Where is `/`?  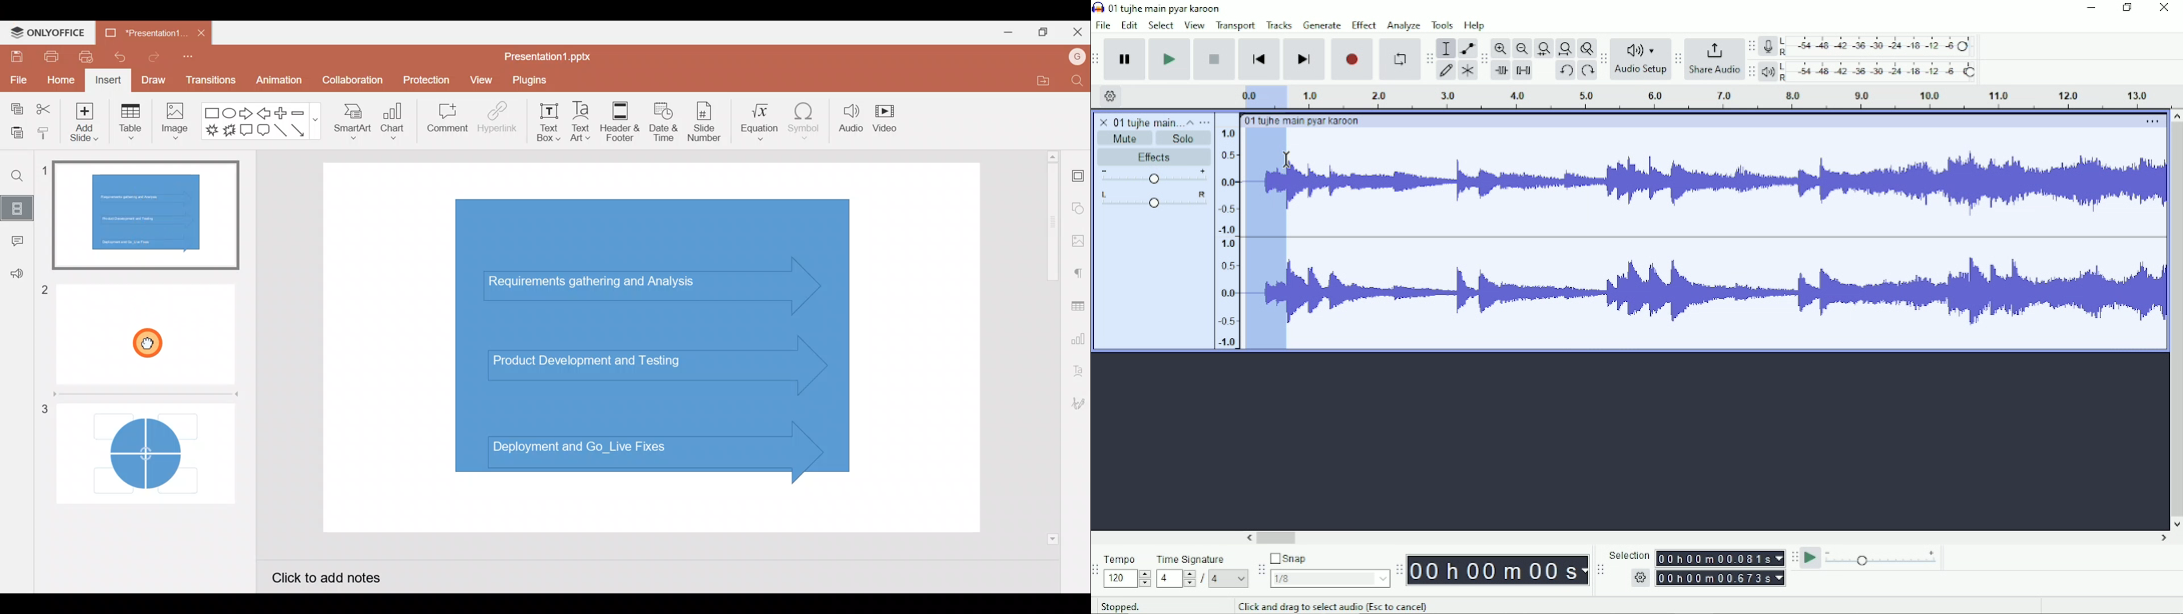 / is located at coordinates (1204, 579).